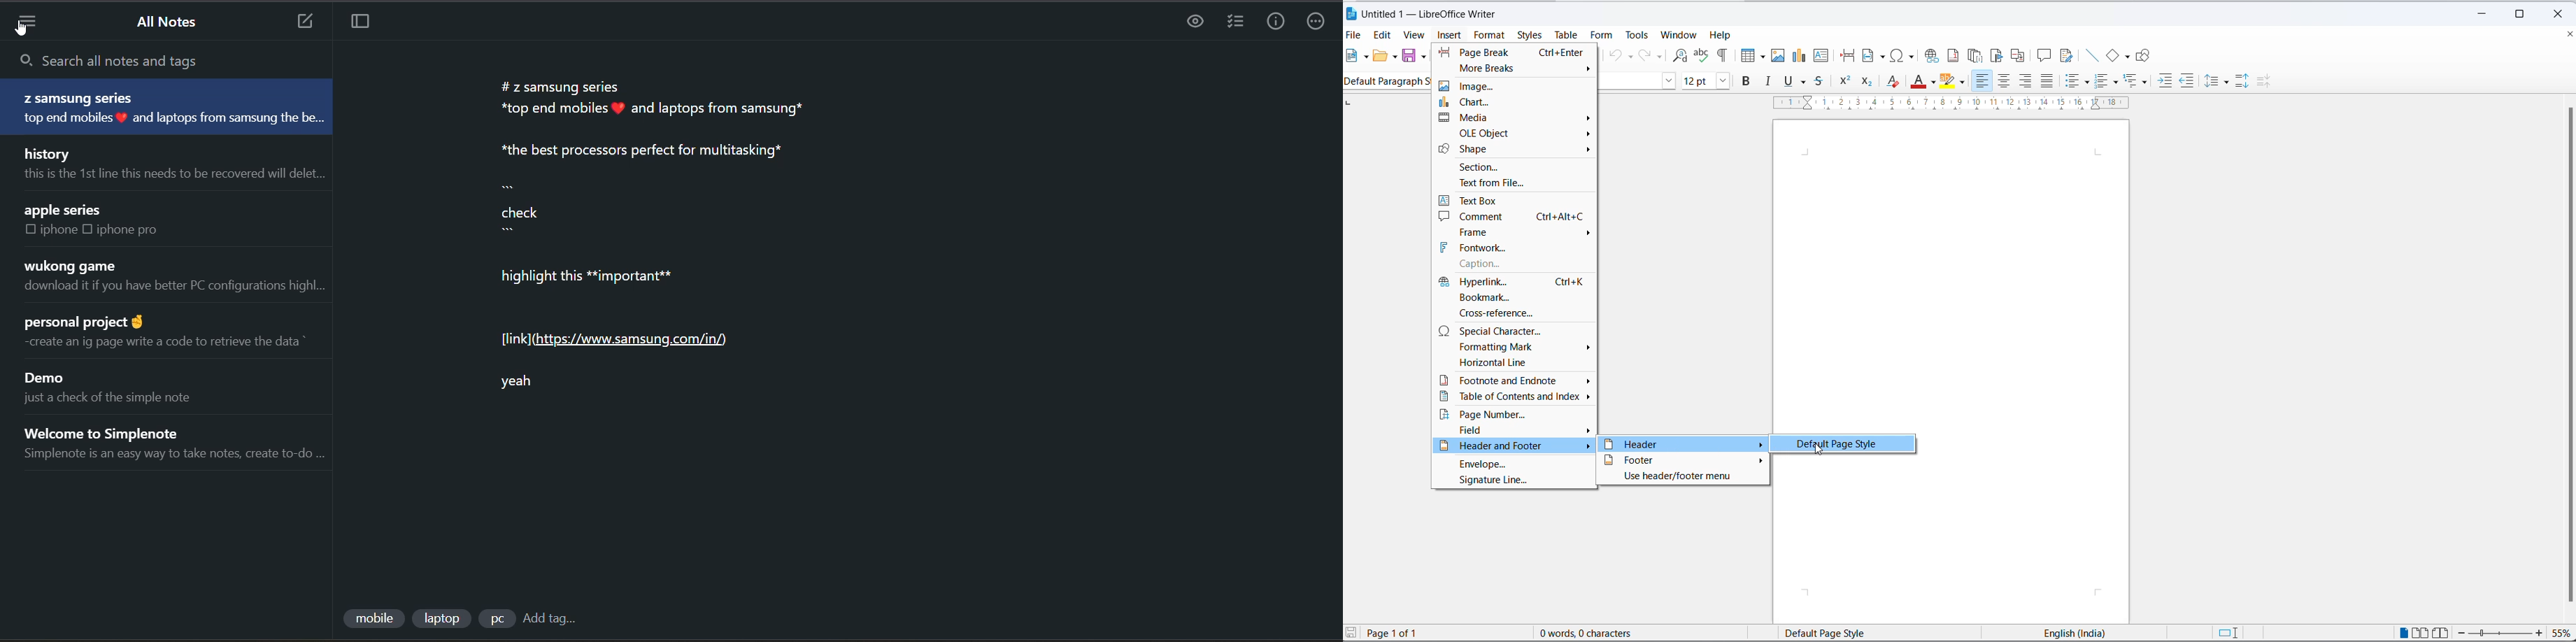  Describe the element at coordinates (2244, 82) in the screenshot. I see `increase paragraph spacing` at that location.